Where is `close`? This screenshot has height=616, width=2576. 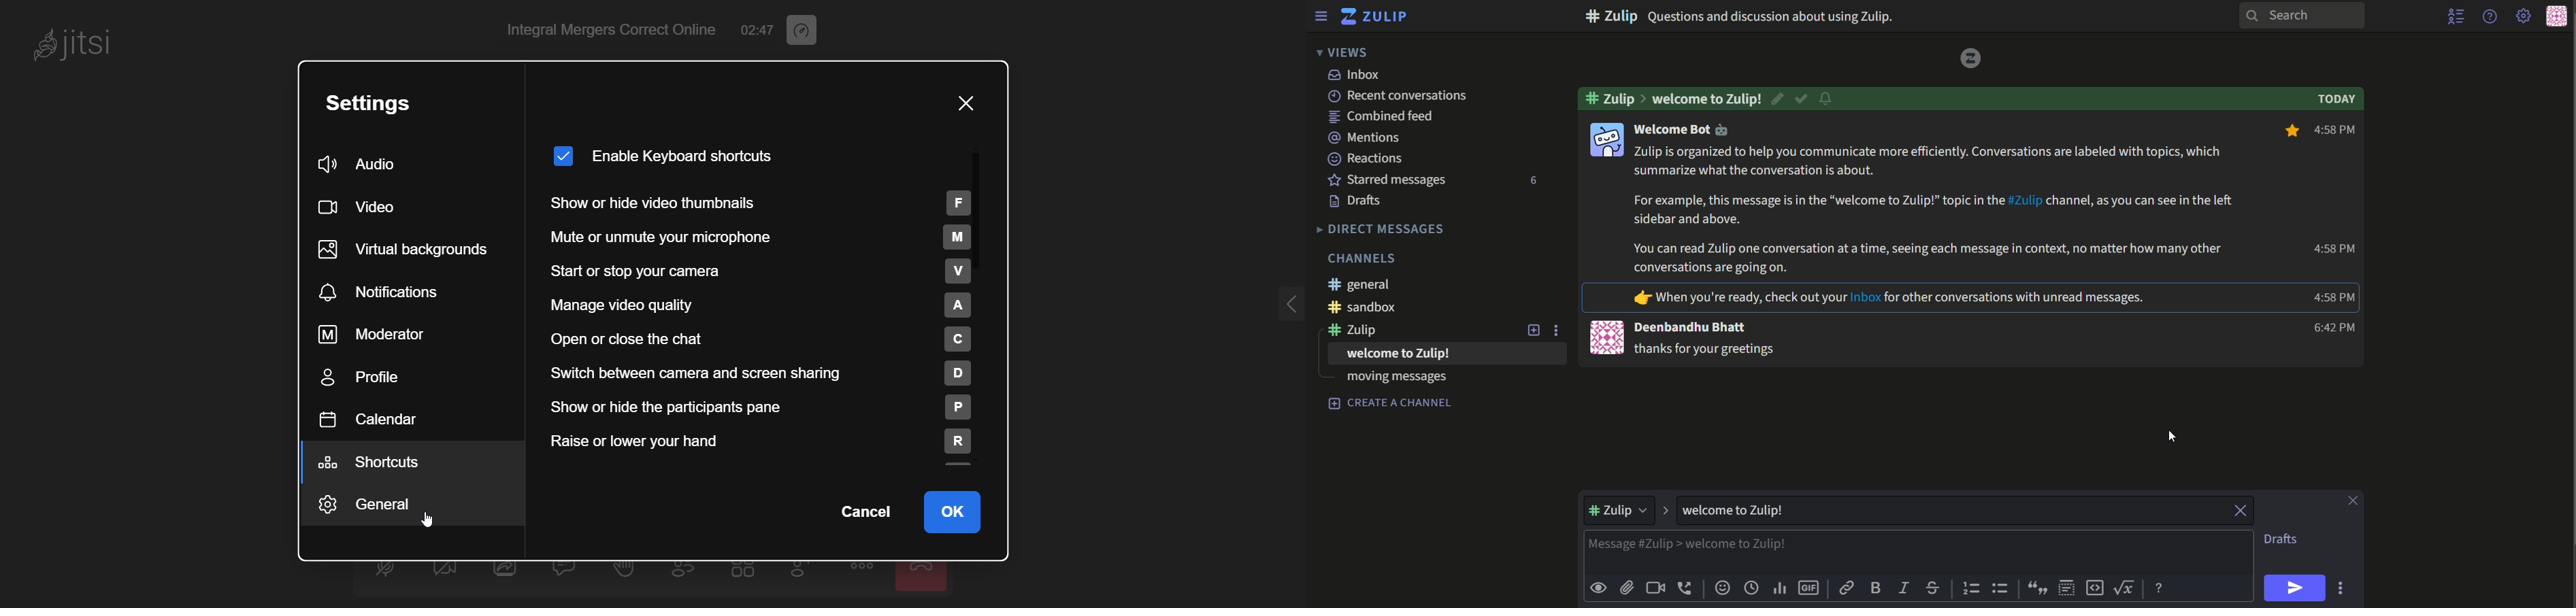 close is located at coordinates (2355, 500).